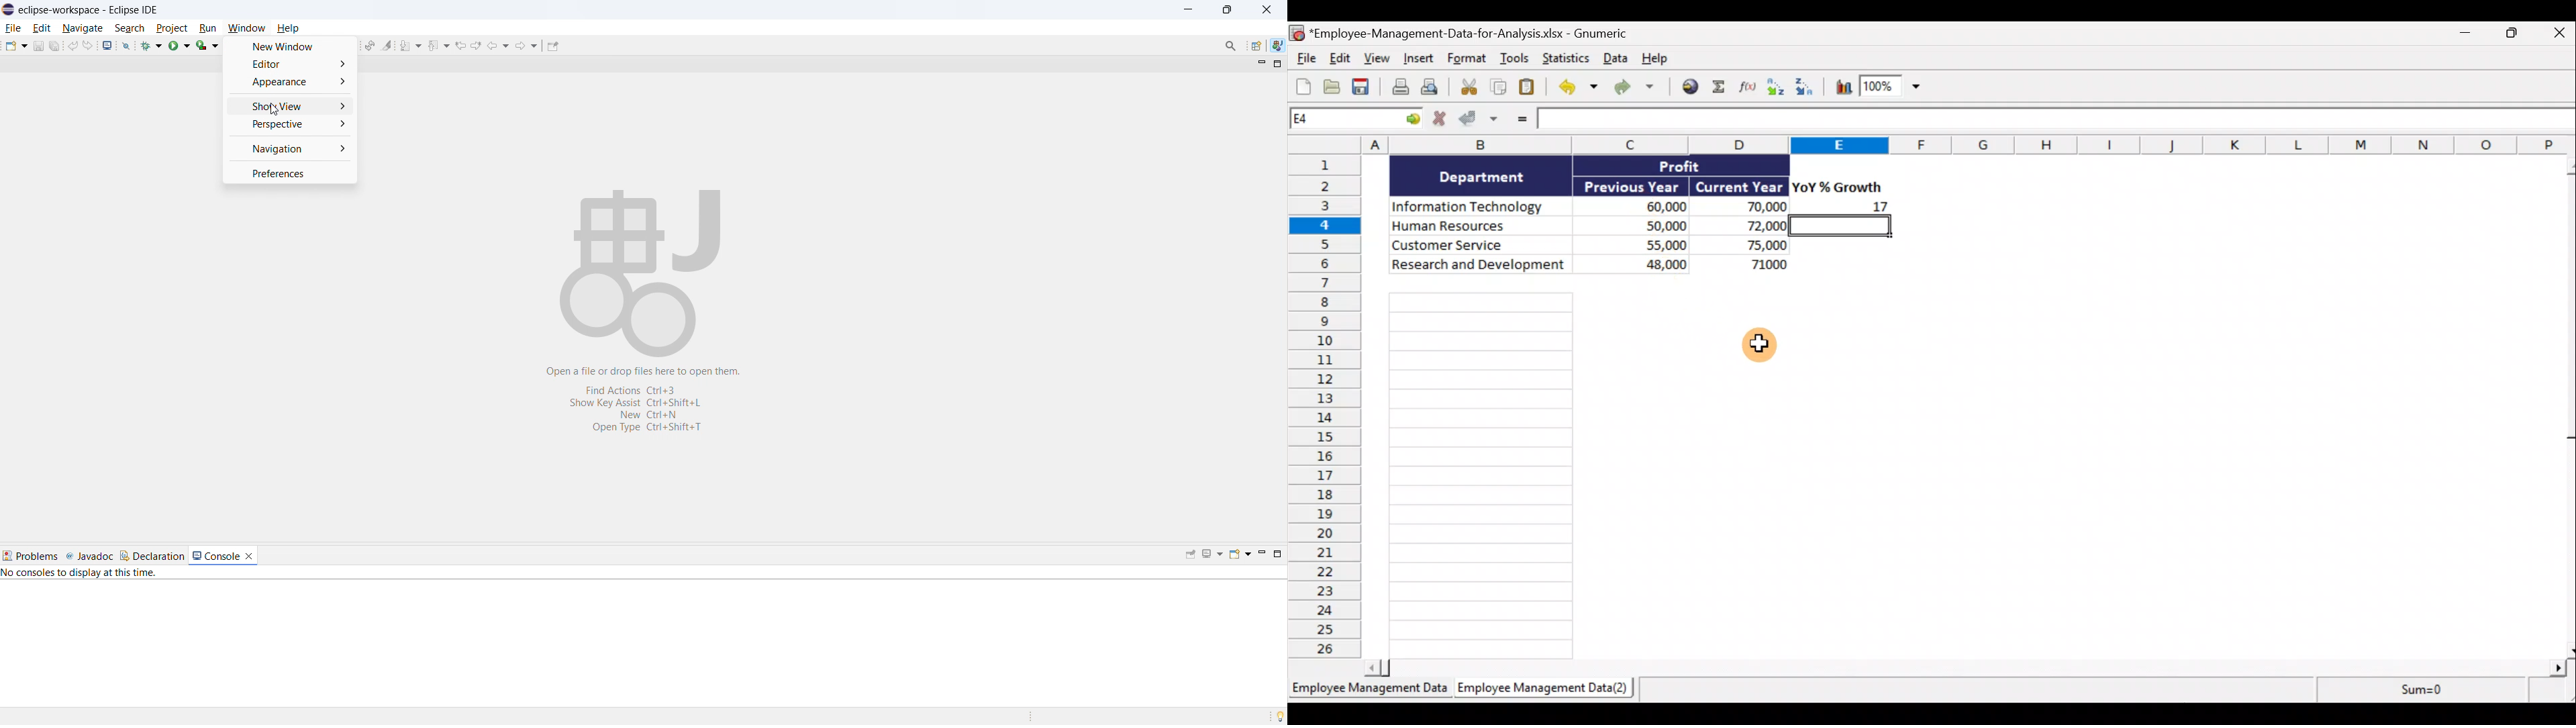 The width and height of the screenshot is (2576, 728). Describe the element at coordinates (1339, 58) in the screenshot. I see `Edit` at that location.